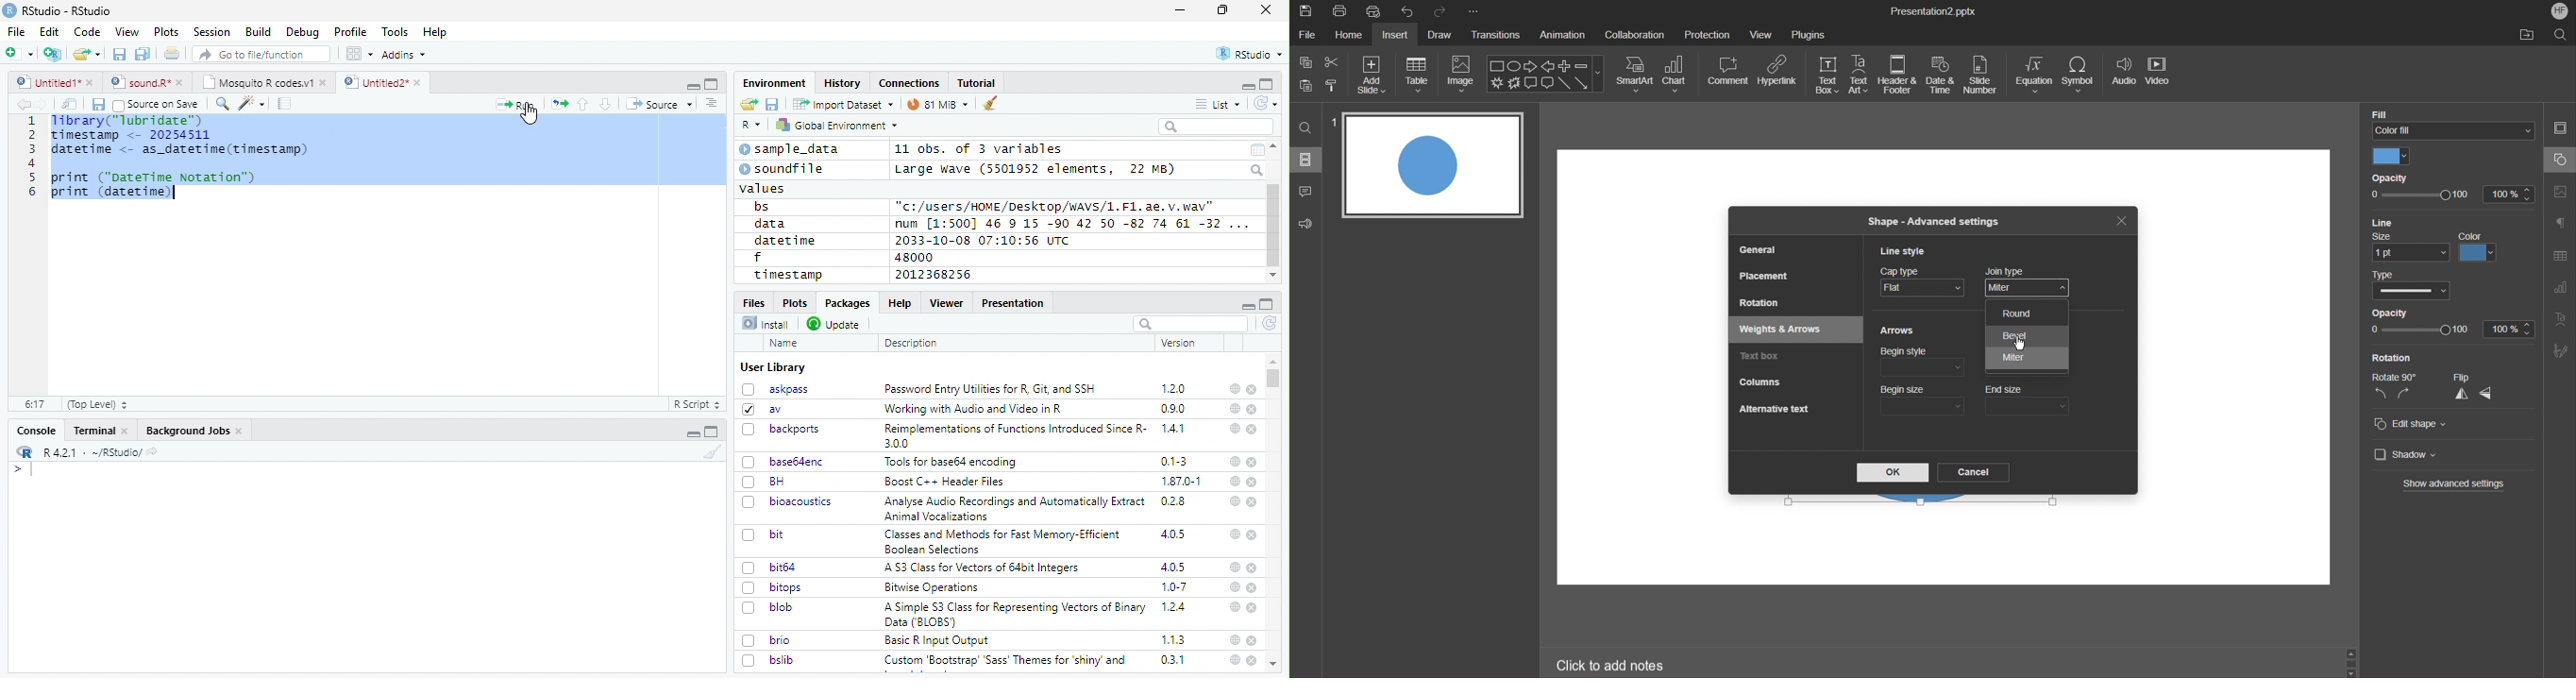 The height and width of the screenshot is (700, 2576). Describe the element at coordinates (899, 302) in the screenshot. I see `Help` at that location.